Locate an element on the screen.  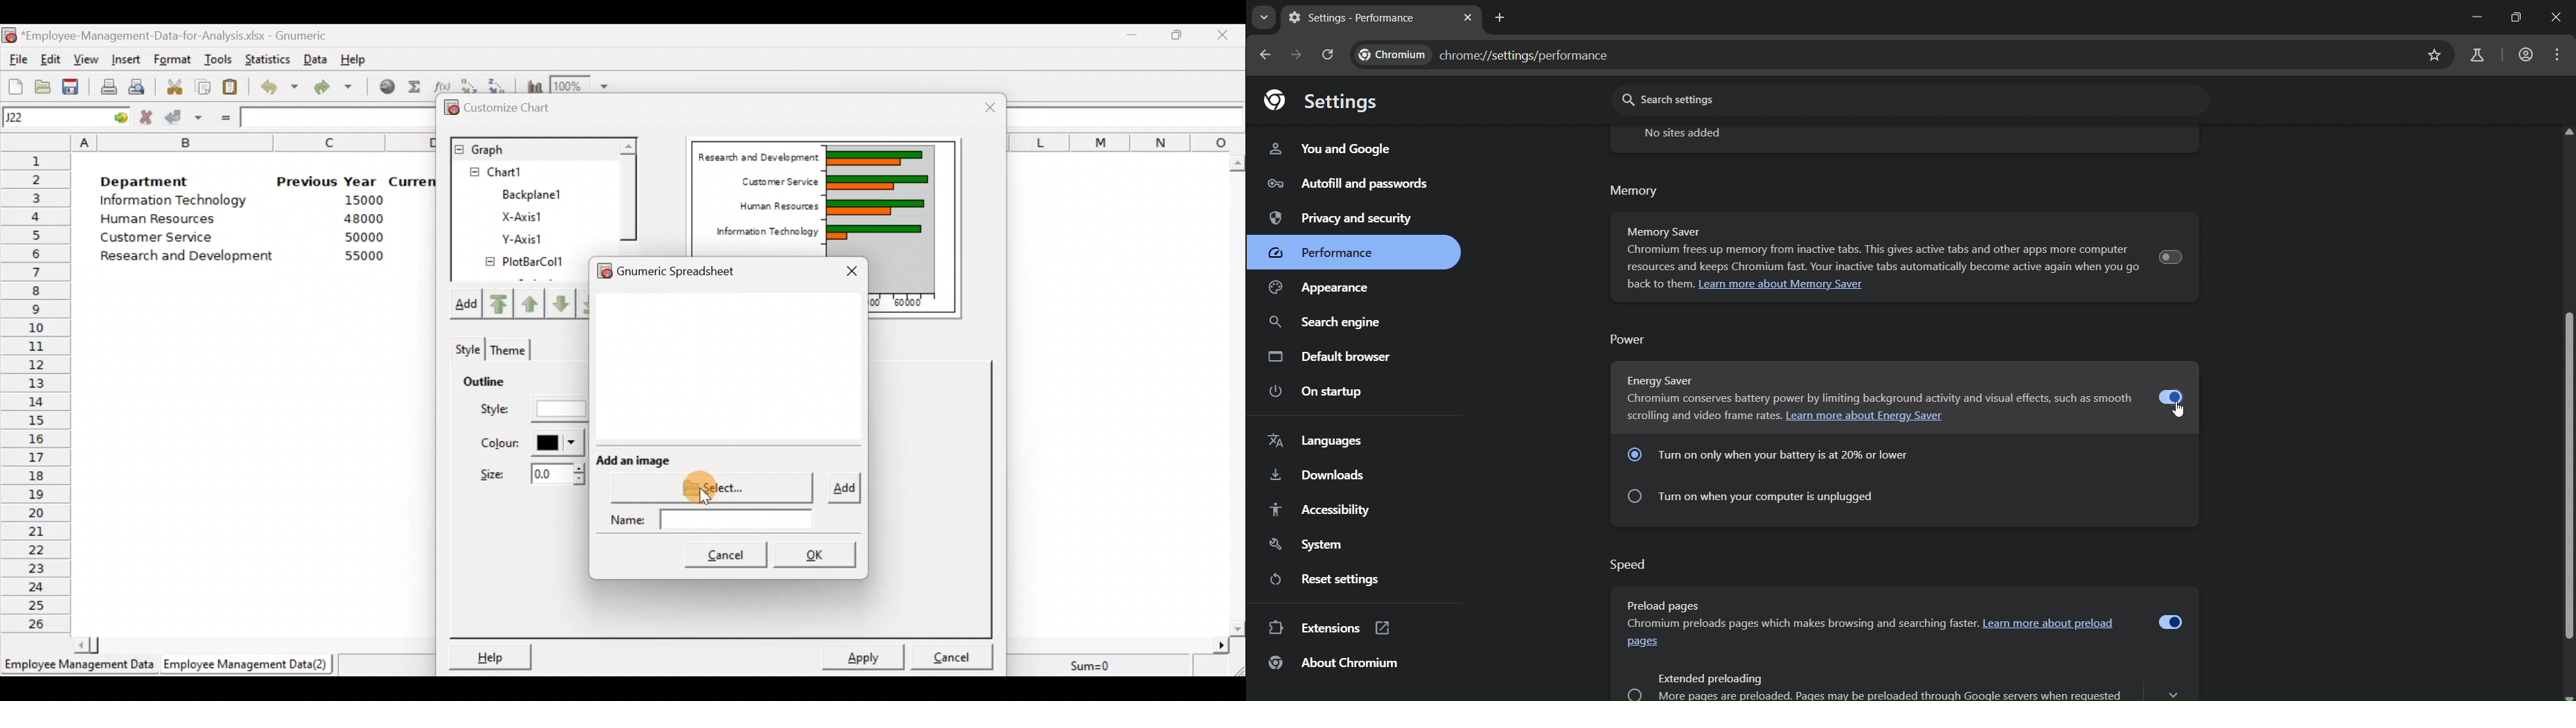
Cancel is located at coordinates (952, 654).